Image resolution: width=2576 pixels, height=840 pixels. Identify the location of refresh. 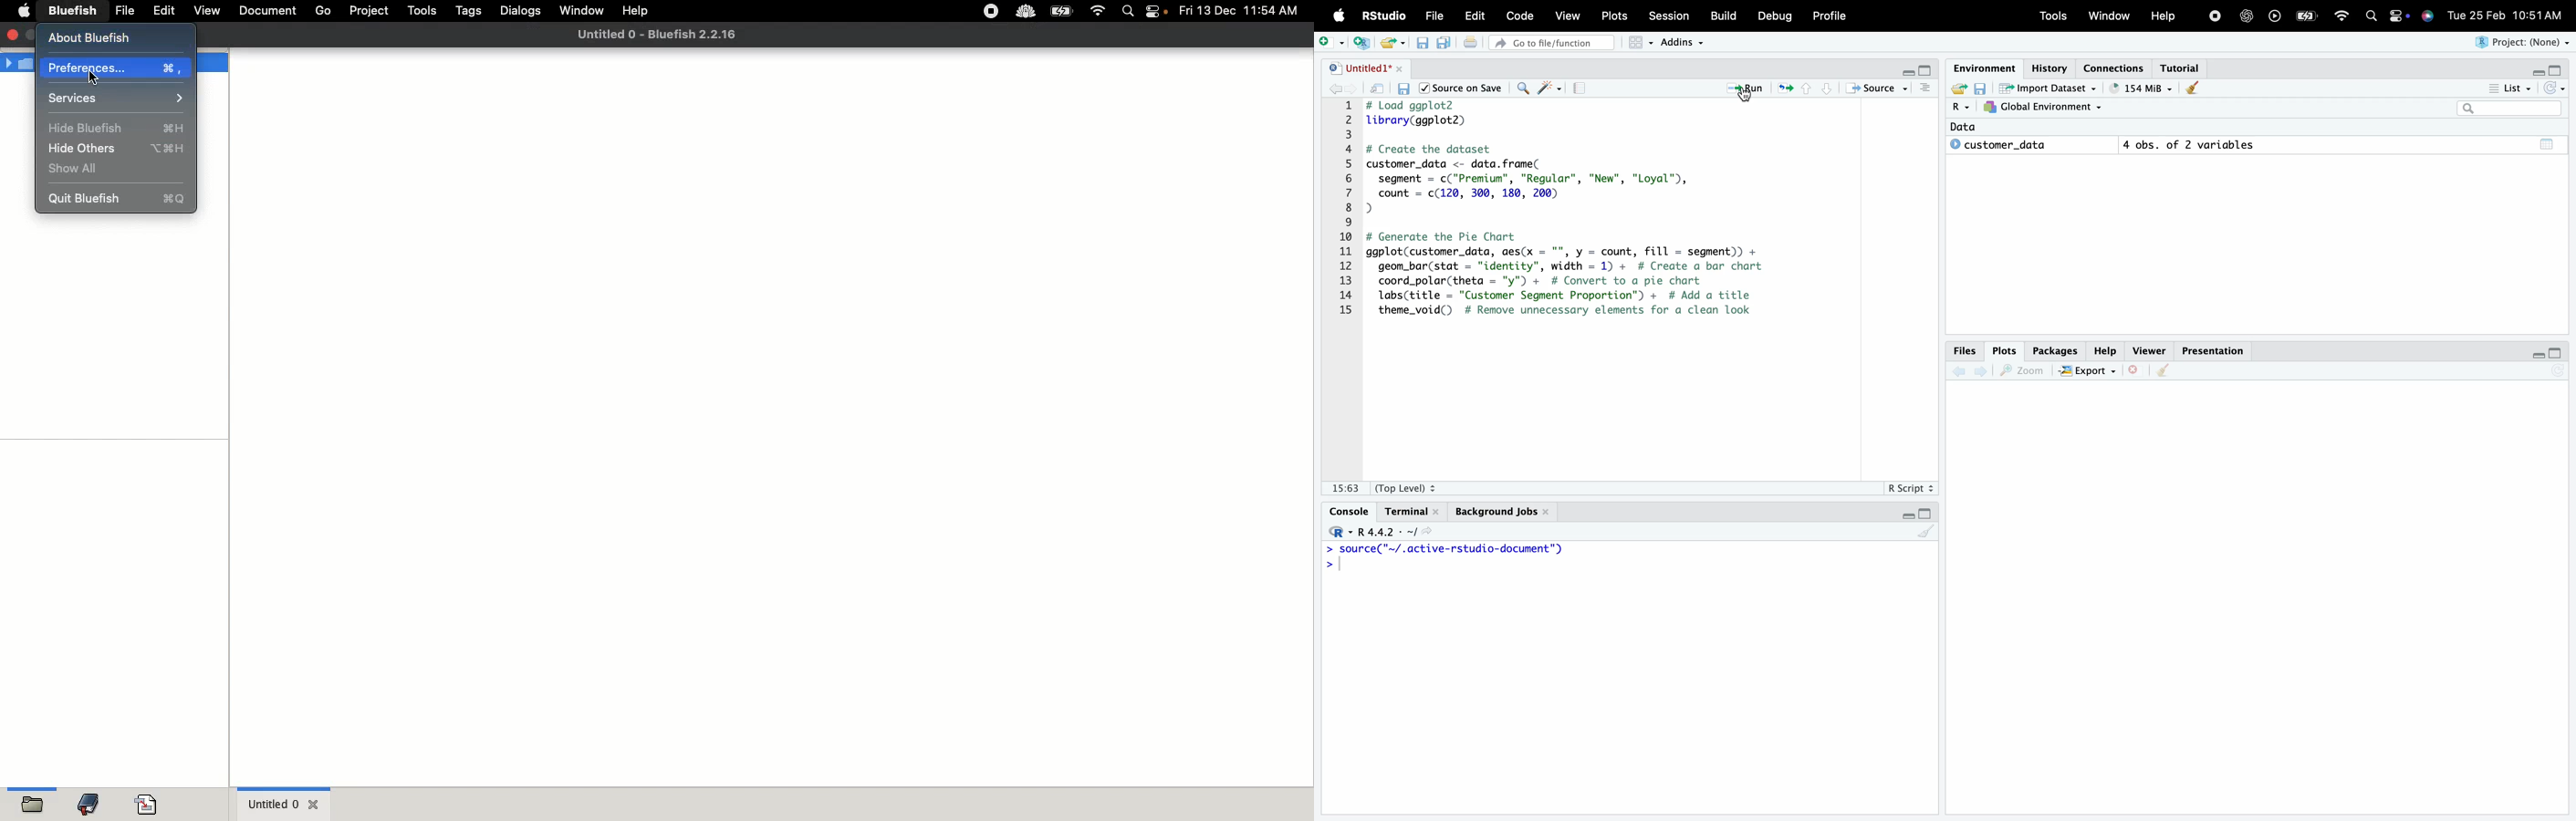
(1785, 90).